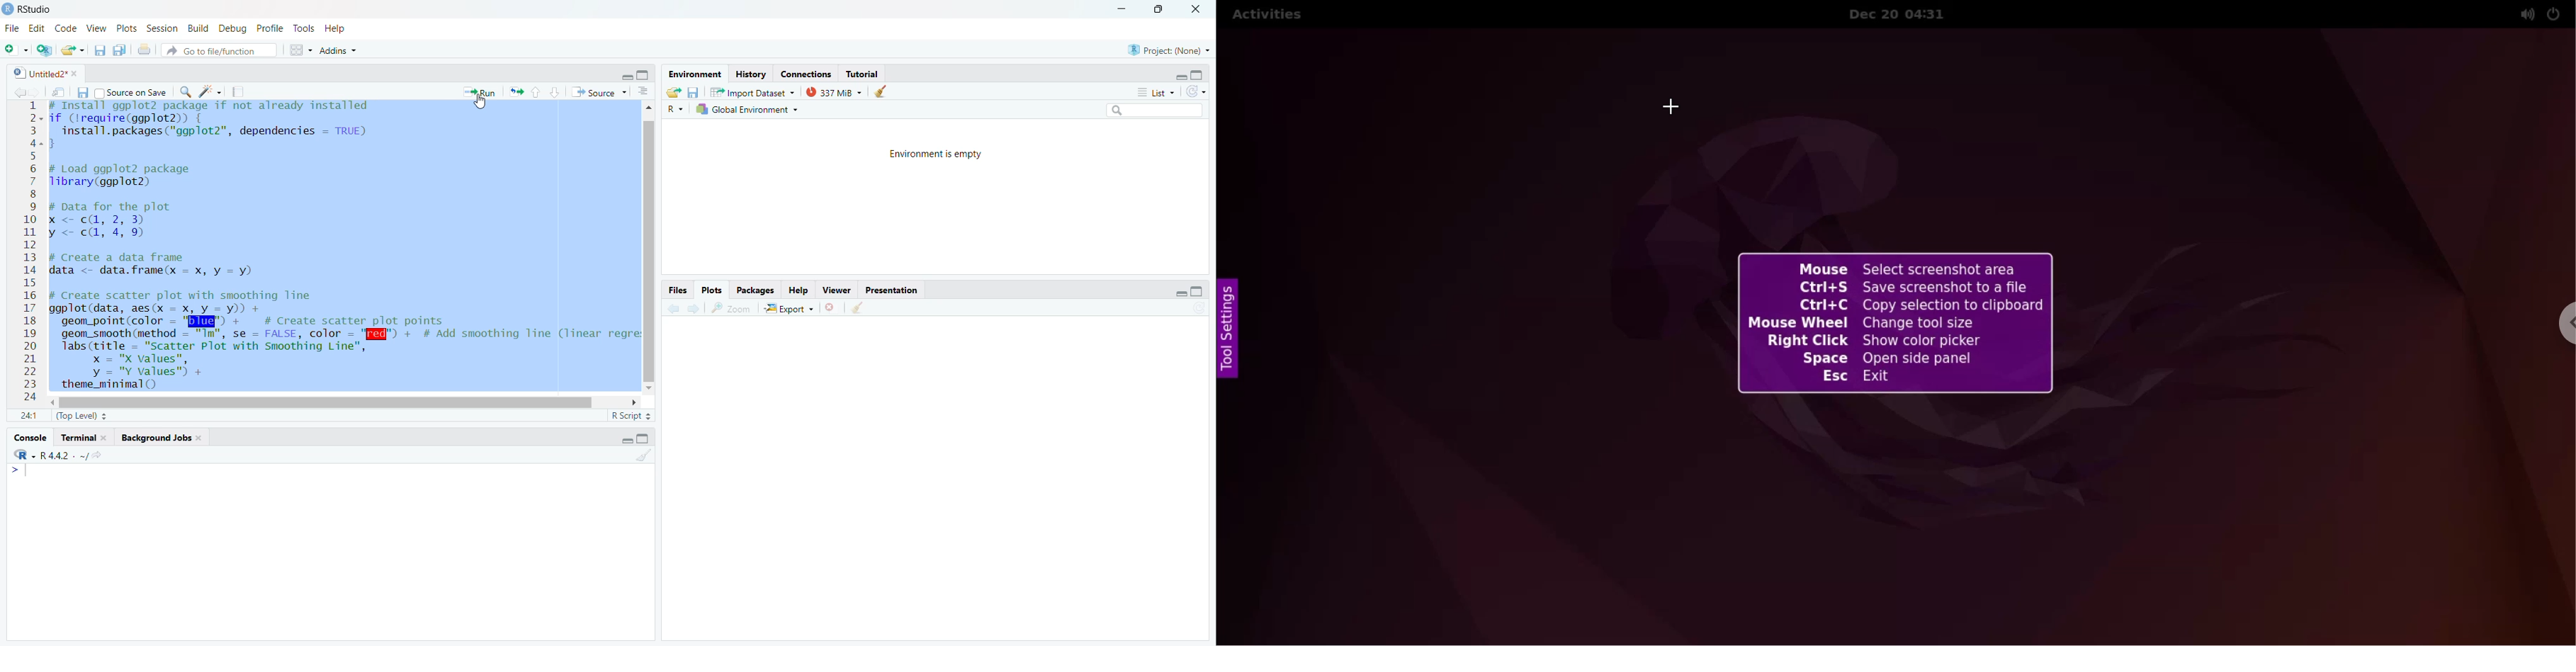 Image resolution: width=2576 pixels, height=672 pixels. I want to click on R Script =, so click(630, 415).